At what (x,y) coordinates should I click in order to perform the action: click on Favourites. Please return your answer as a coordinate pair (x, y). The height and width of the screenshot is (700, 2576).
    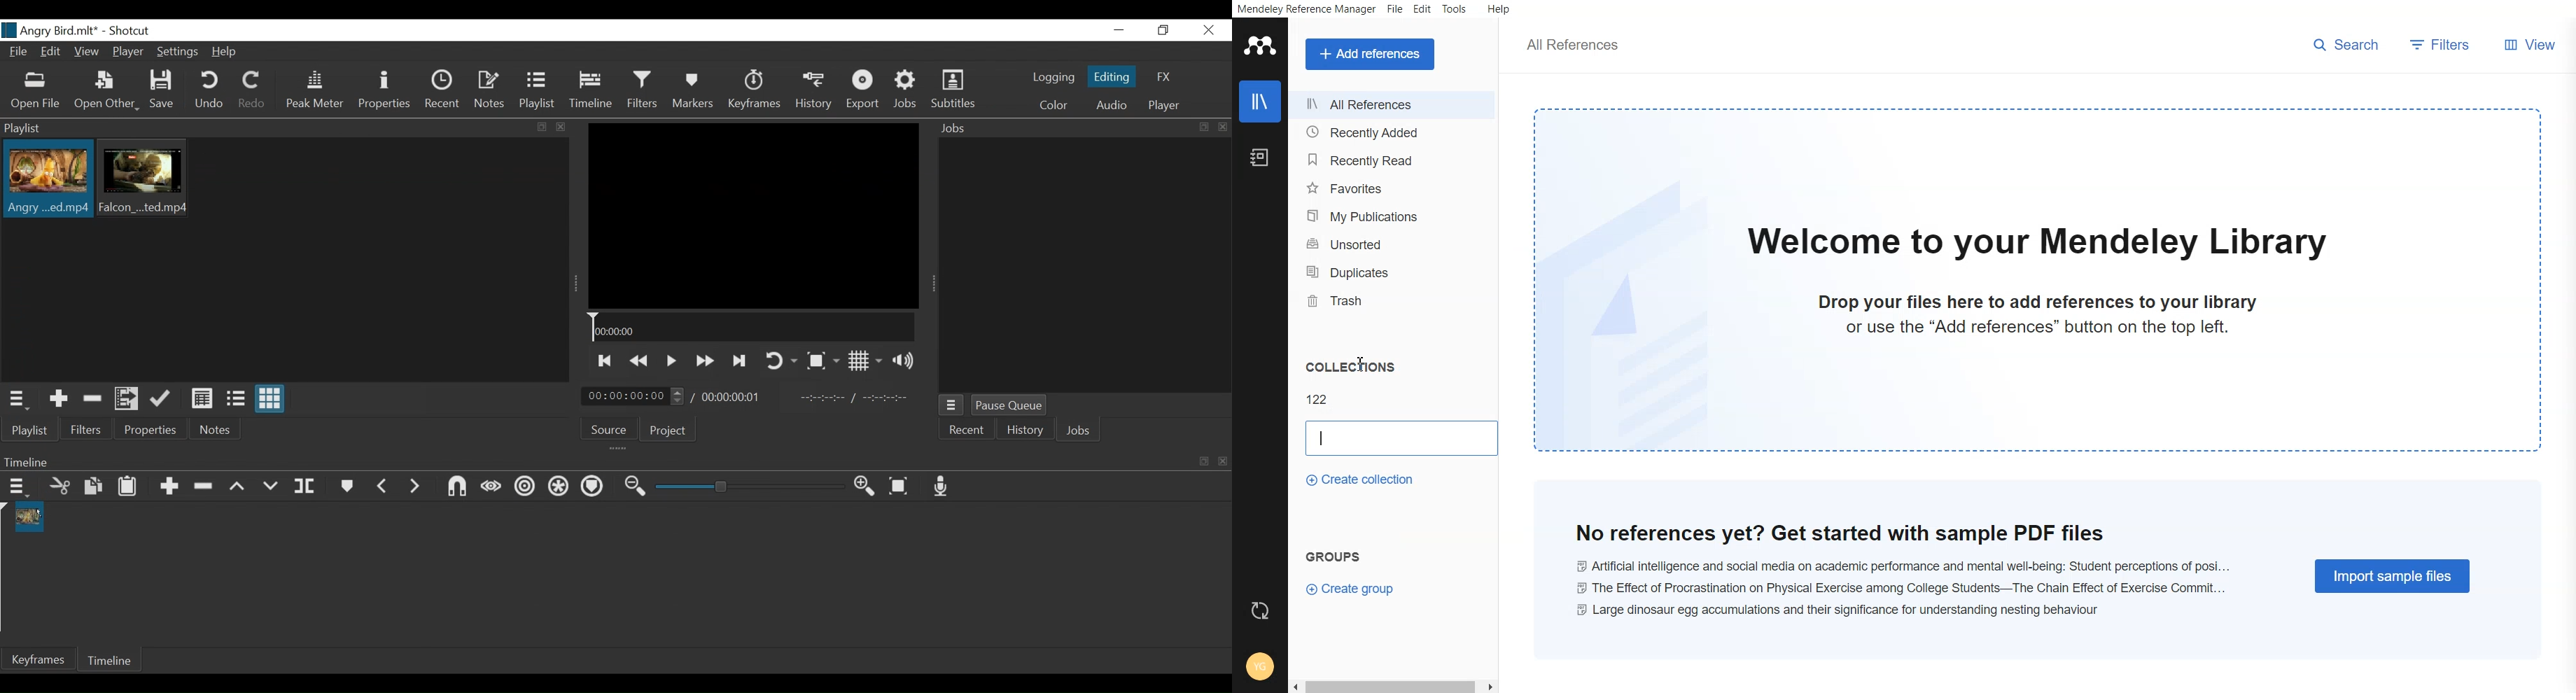
    Looking at the image, I should click on (1394, 188).